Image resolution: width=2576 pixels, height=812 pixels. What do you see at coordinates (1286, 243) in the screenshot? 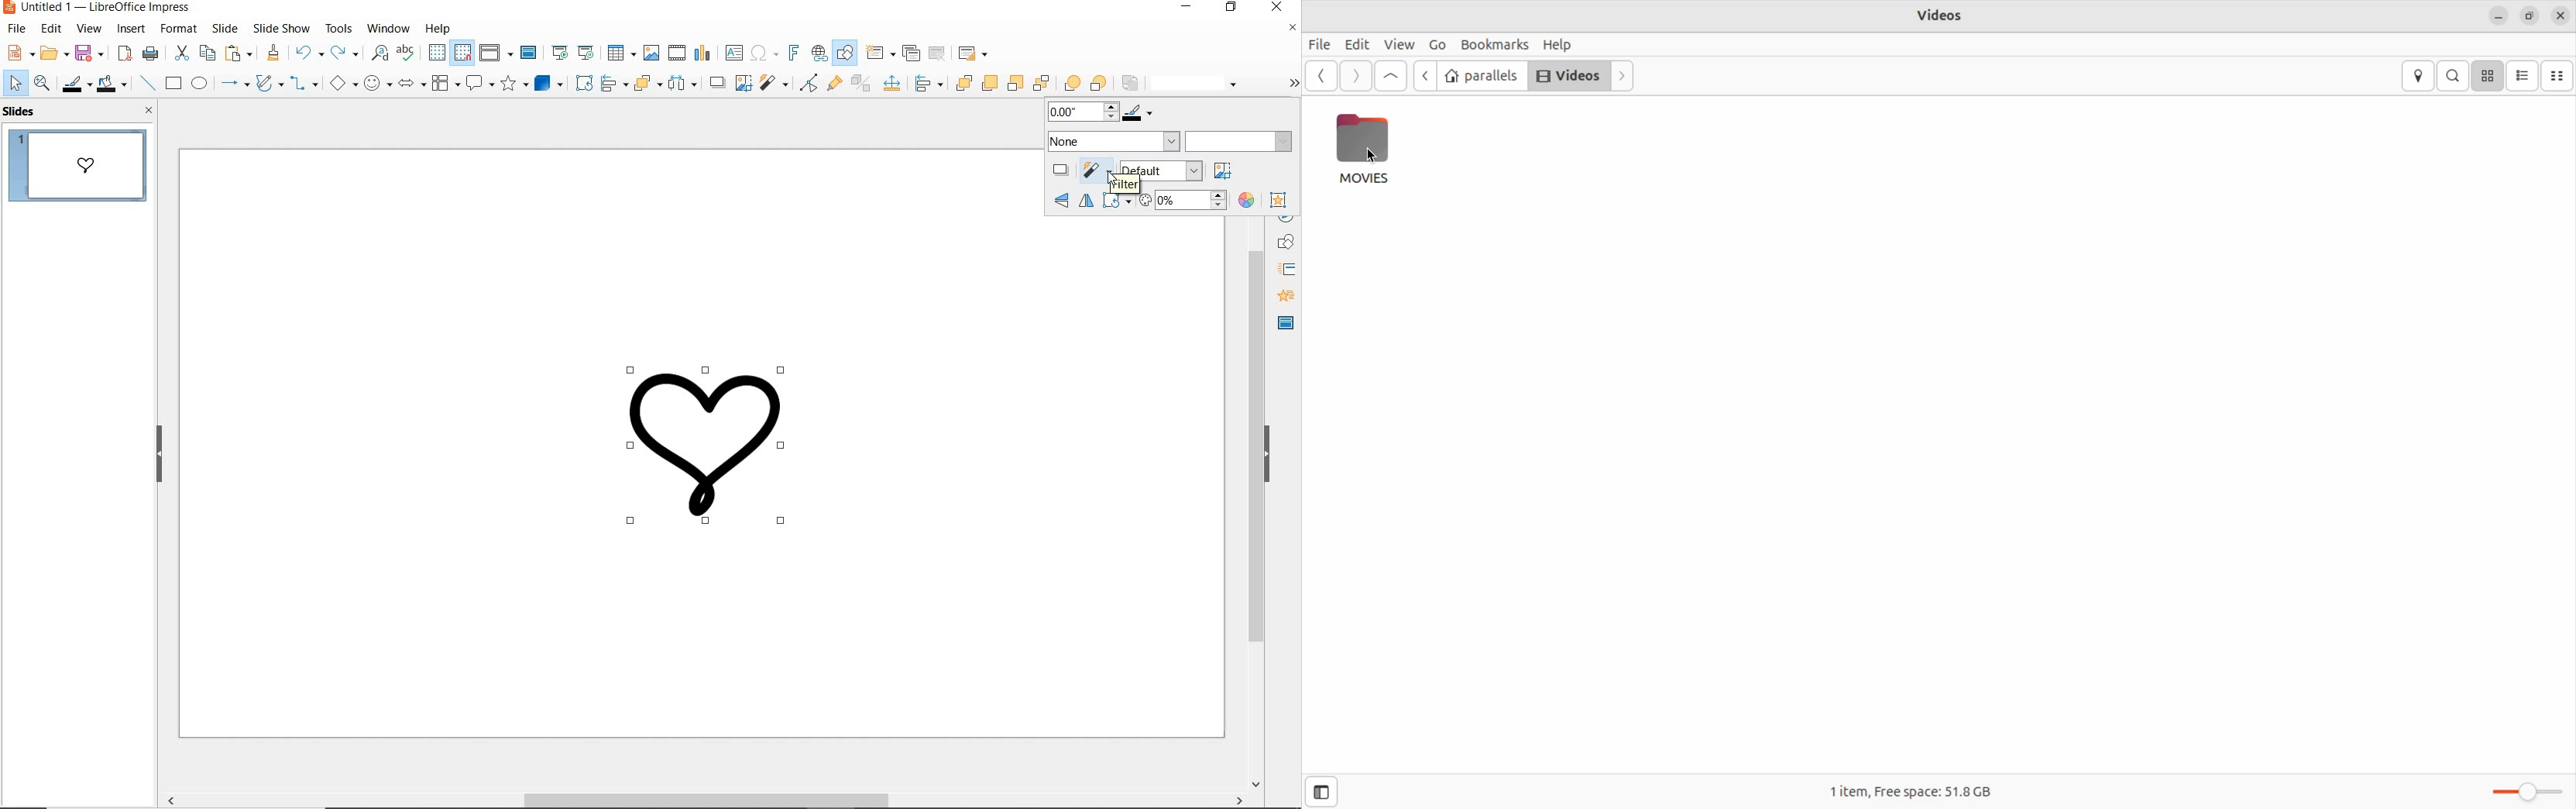
I see `Shapes` at bounding box center [1286, 243].